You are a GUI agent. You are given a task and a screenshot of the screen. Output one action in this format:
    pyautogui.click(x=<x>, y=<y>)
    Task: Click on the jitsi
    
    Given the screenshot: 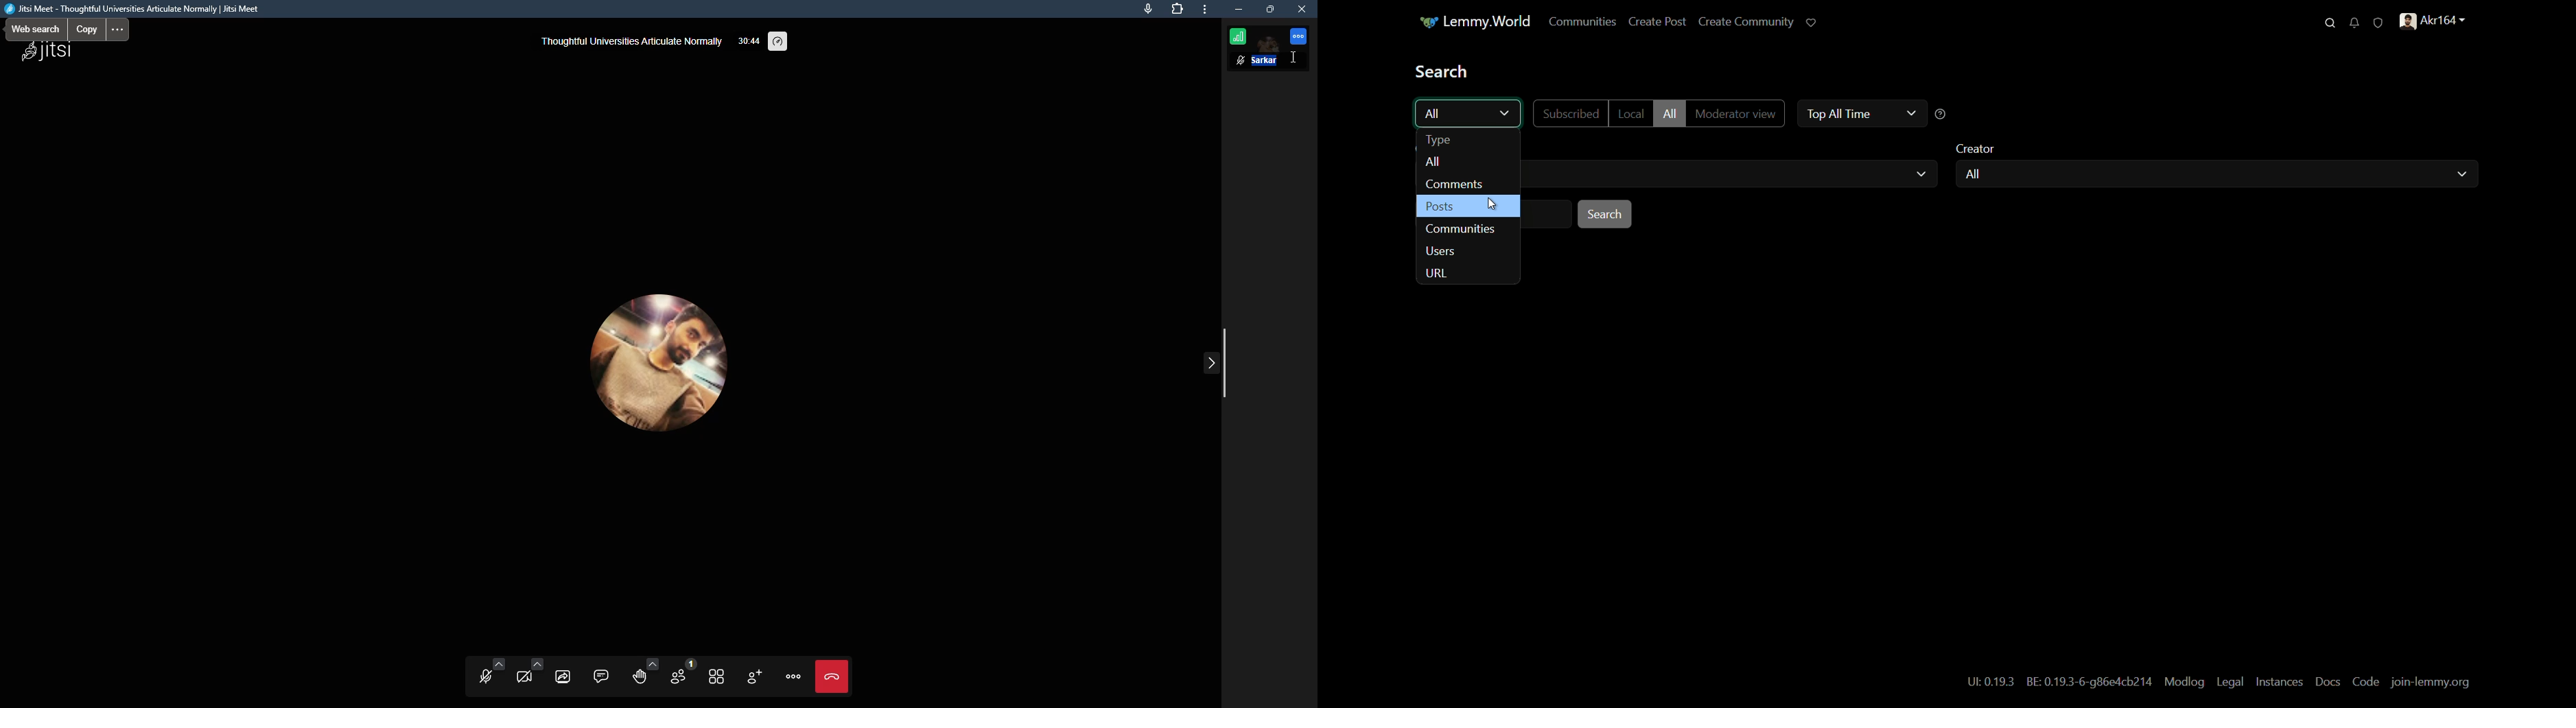 What is the action you would take?
    pyautogui.click(x=50, y=54)
    